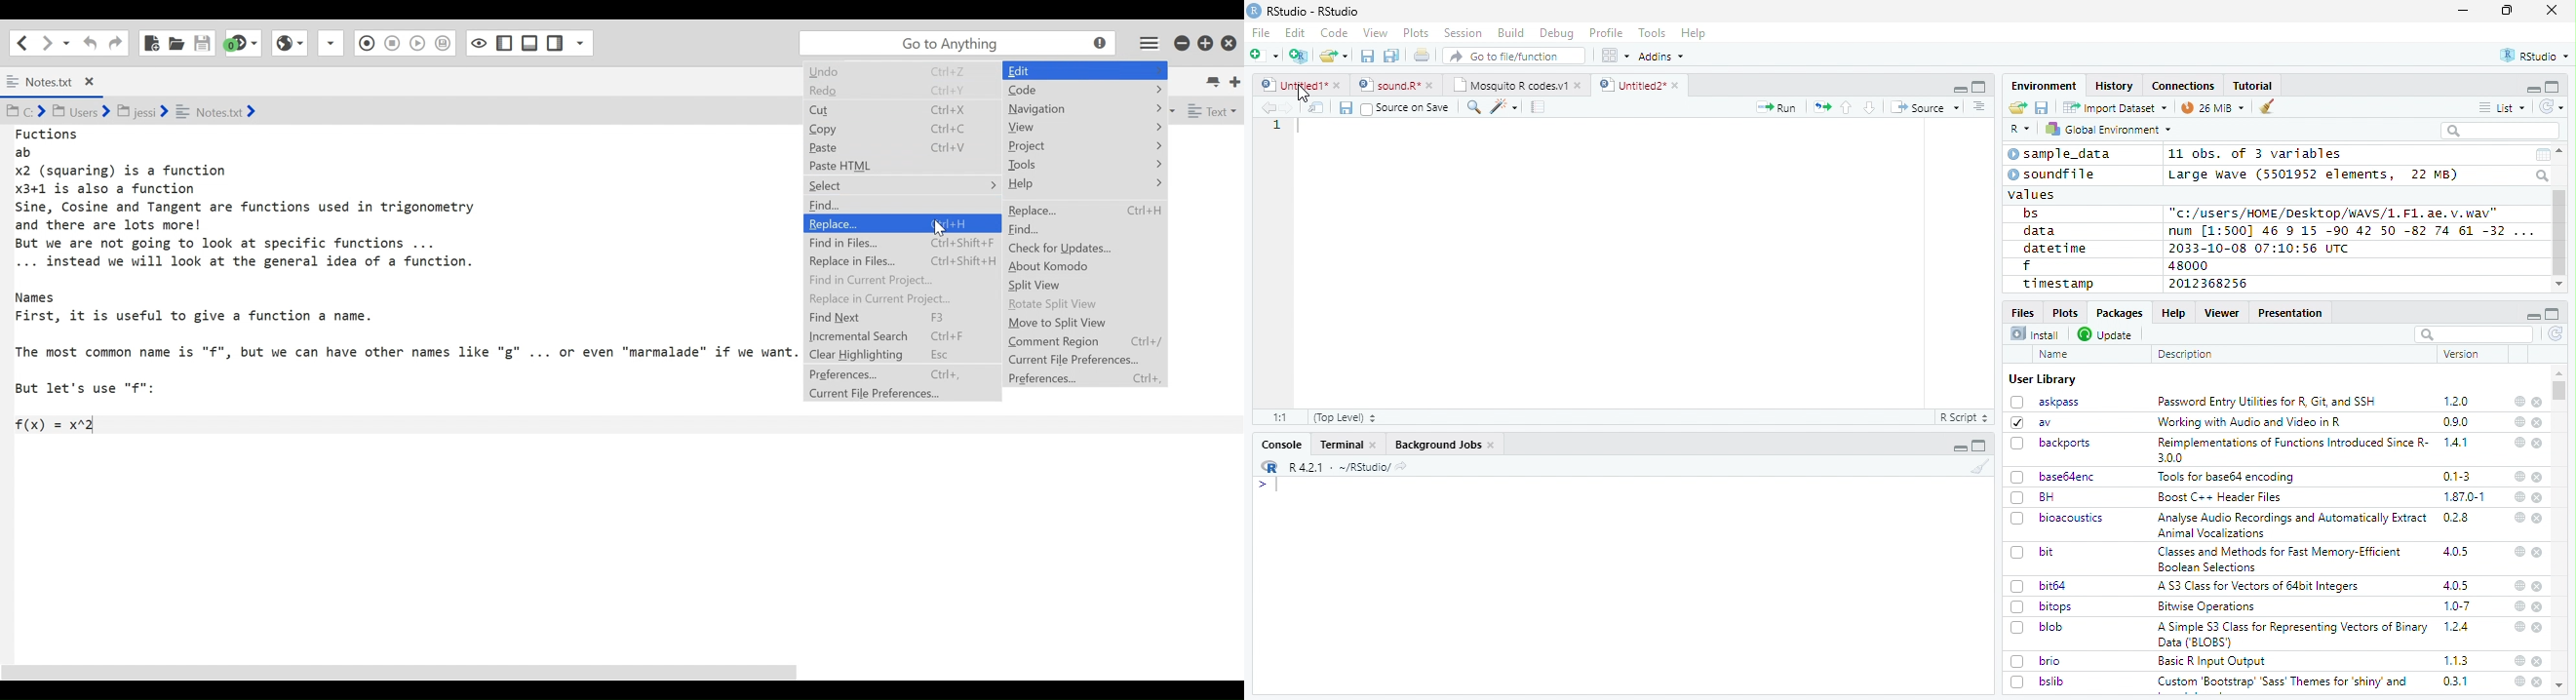 Image resolution: width=2576 pixels, height=700 pixels. Describe the element at coordinates (2532, 314) in the screenshot. I see `minimize` at that location.